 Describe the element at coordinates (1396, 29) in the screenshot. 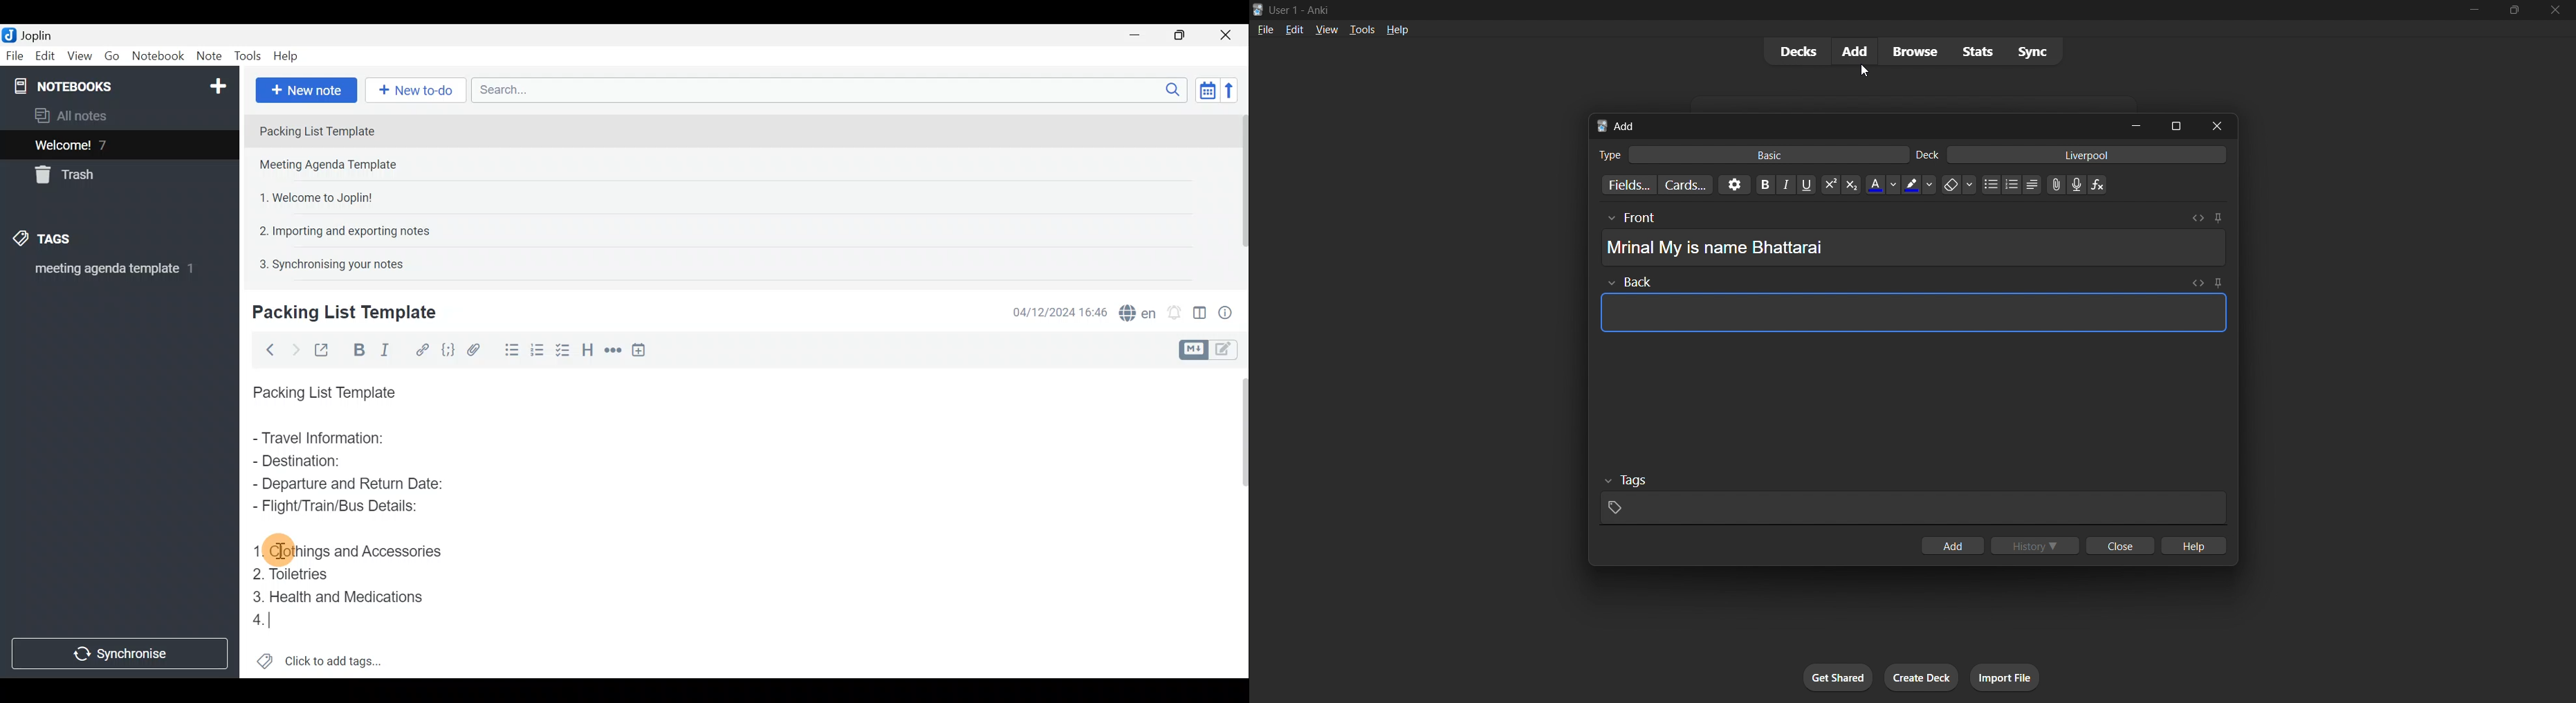

I see `help` at that location.